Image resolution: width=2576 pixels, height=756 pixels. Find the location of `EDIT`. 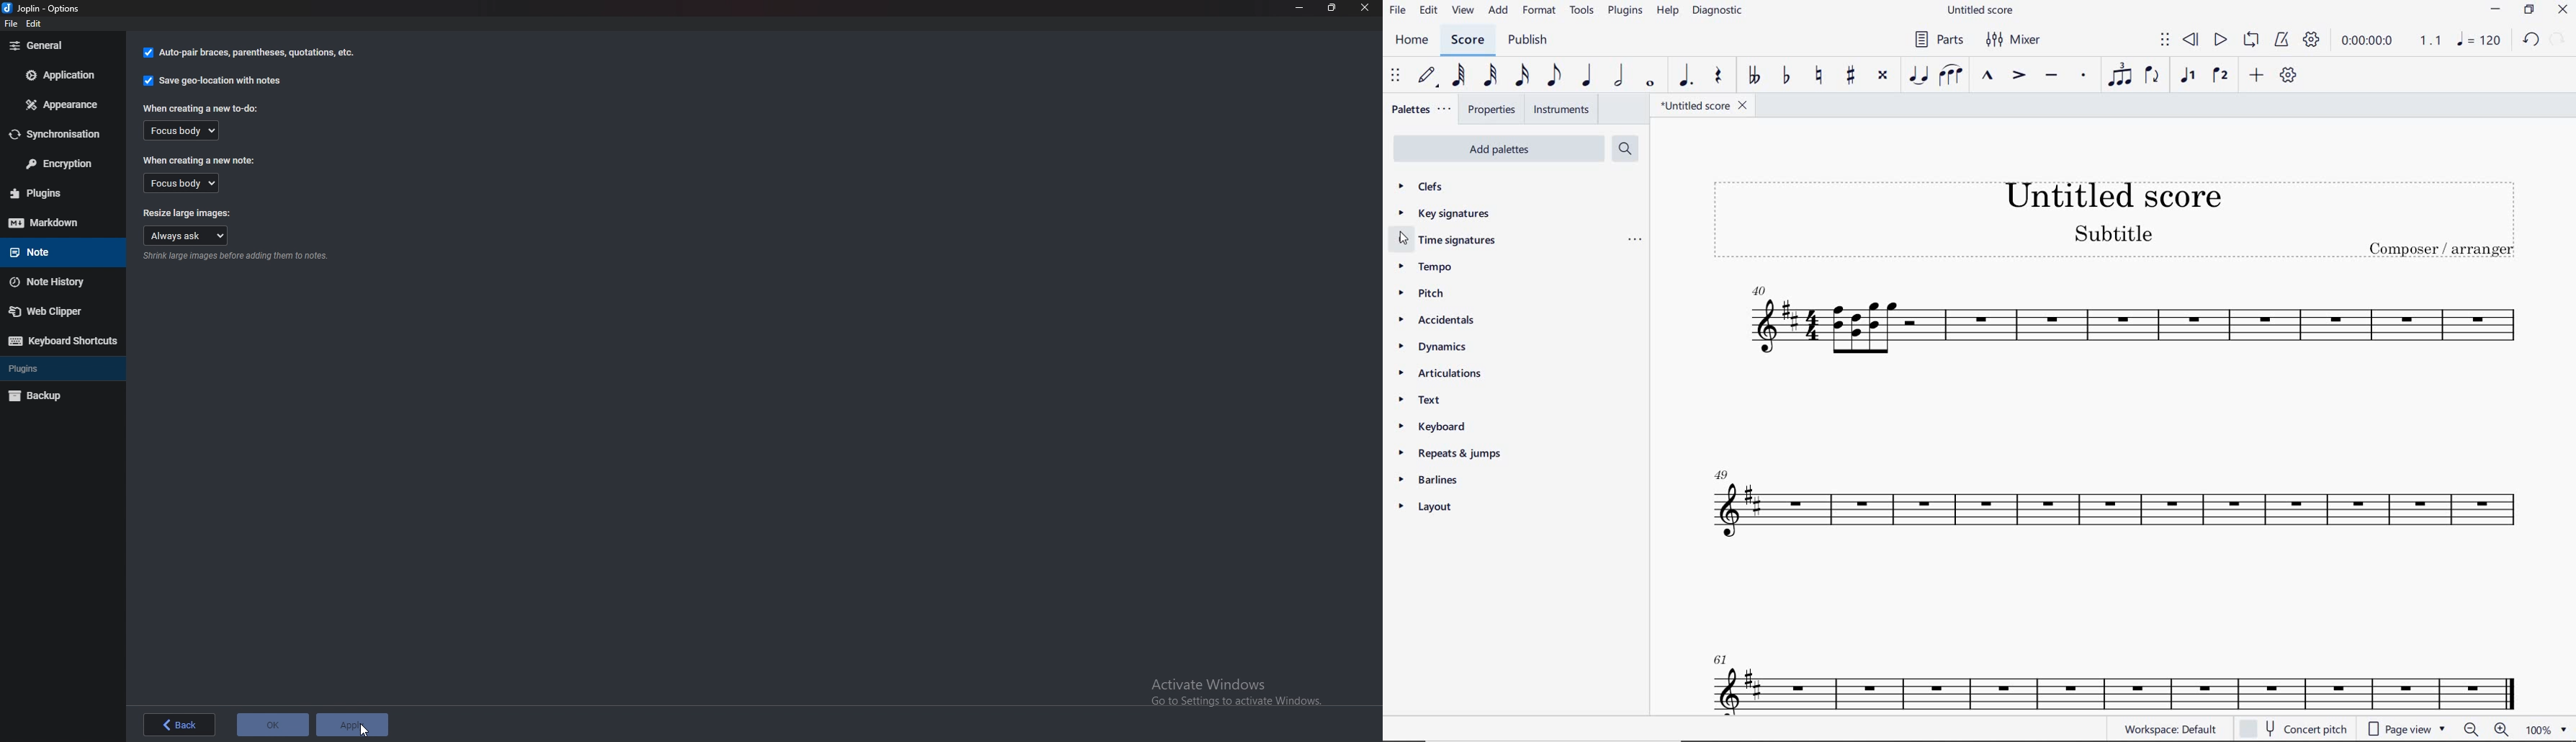

EDIT is located at coordinates (1429, 11).